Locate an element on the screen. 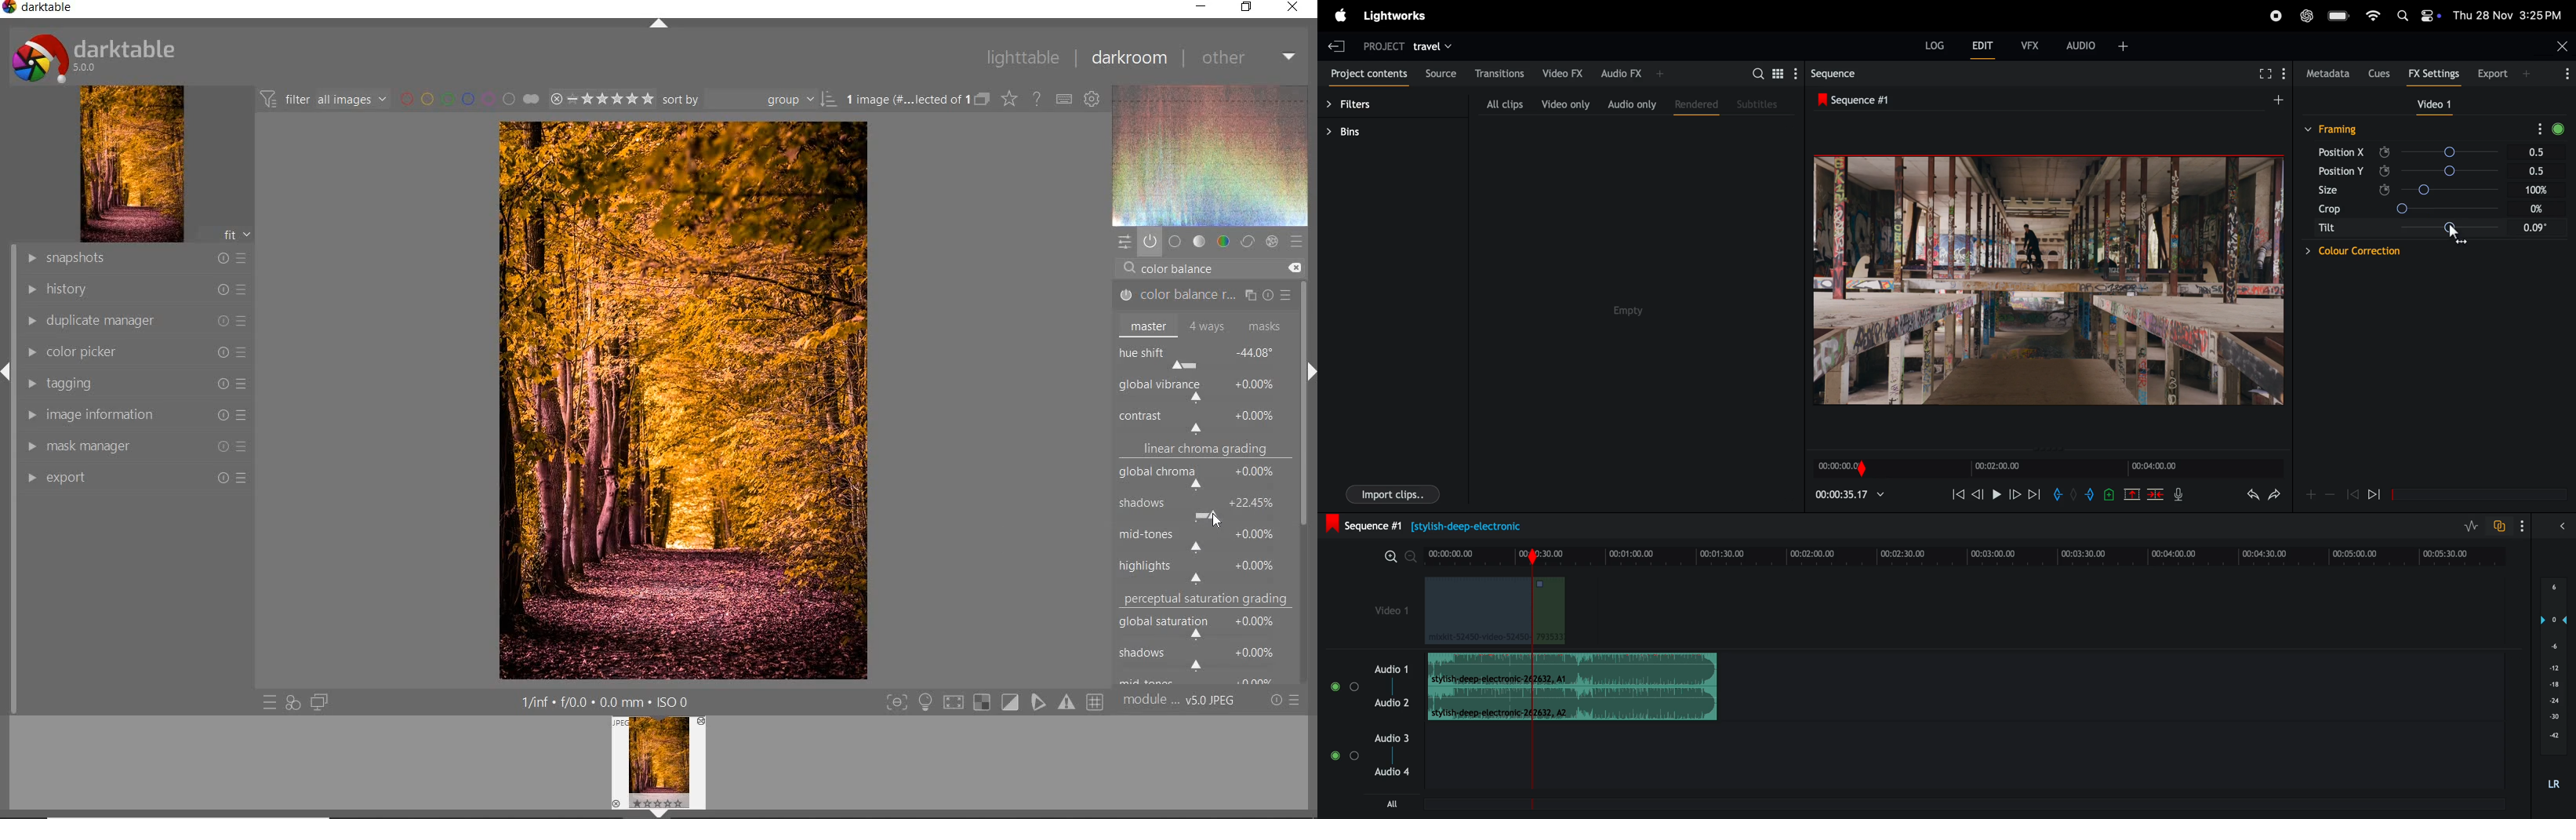 The width and height of the screenshot is (2576, 840). color picker is located at coordinates (136, 353).